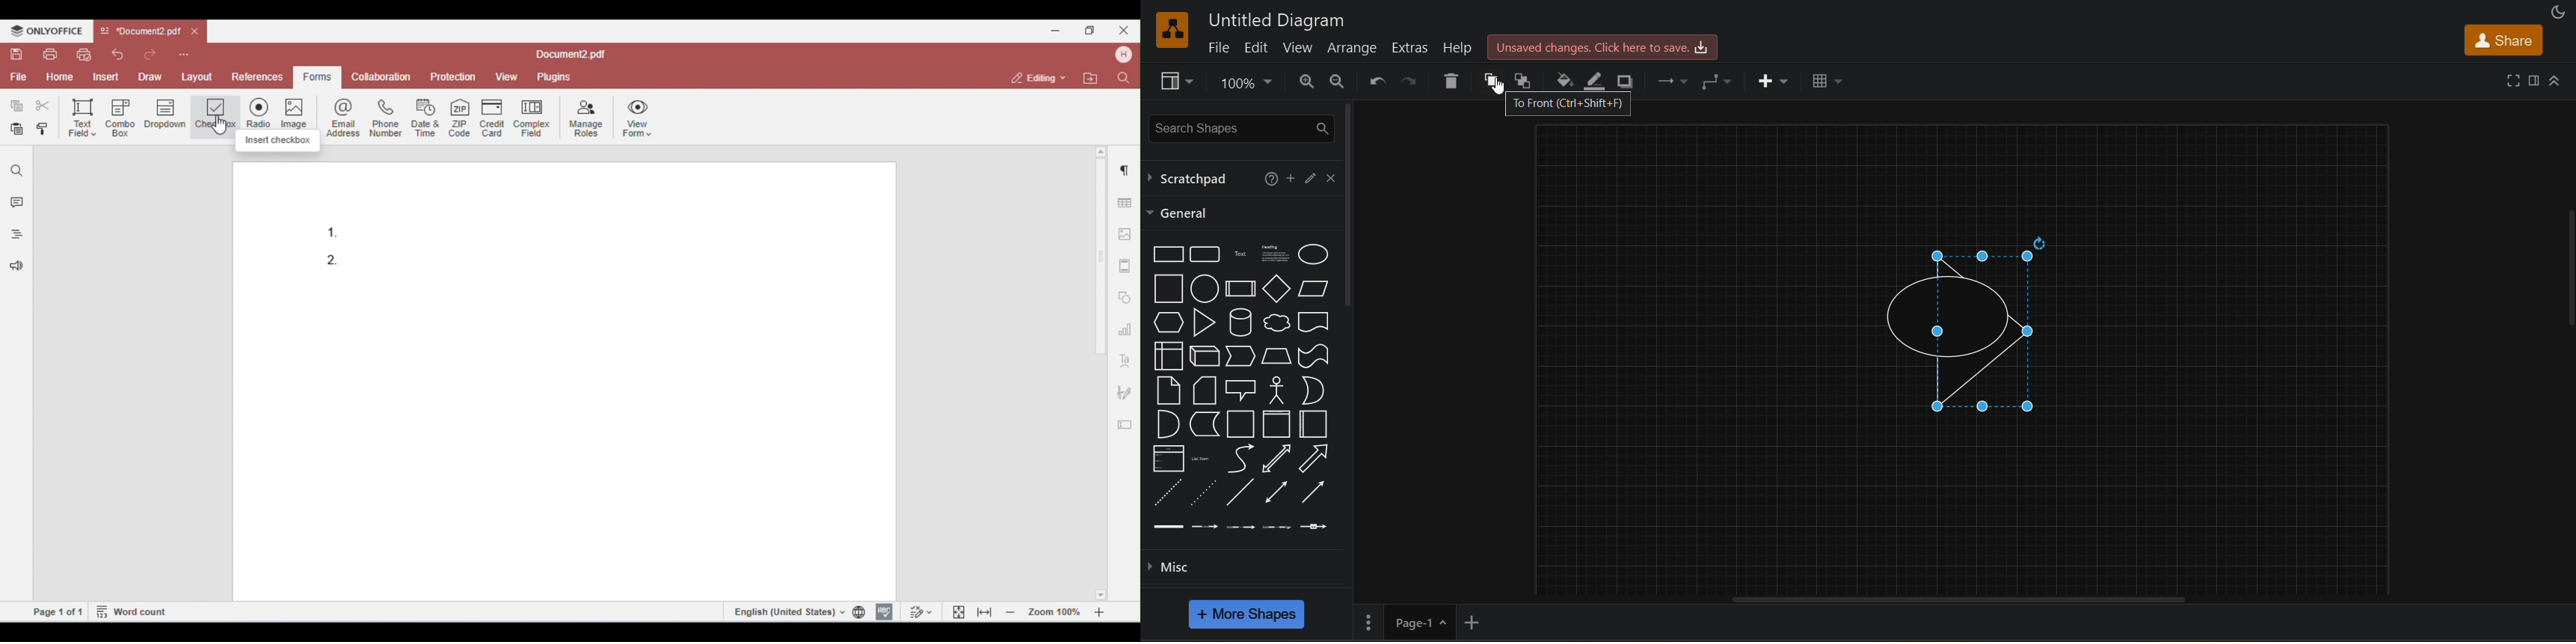 The height and width of the screenshot is (644, 2576). I want to click on zoom out, so click(1336, 79).